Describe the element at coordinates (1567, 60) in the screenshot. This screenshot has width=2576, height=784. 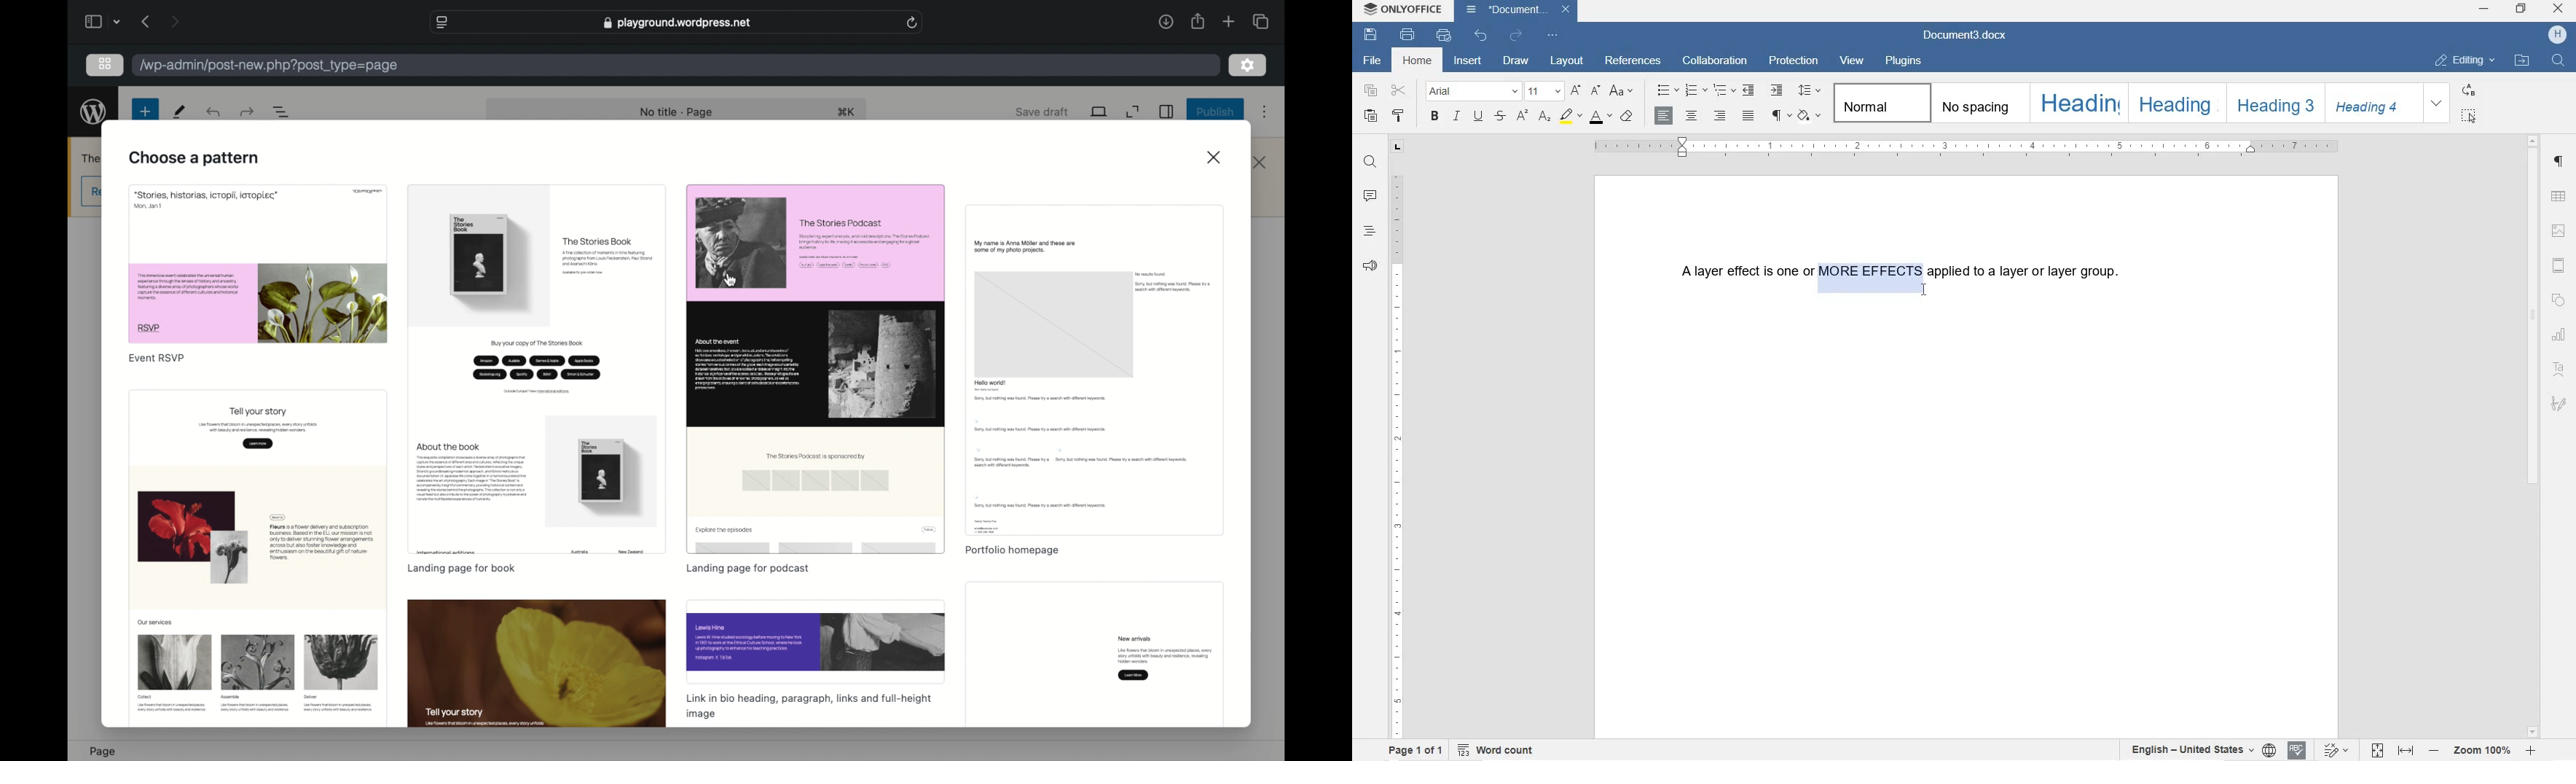
I see `LAYOUT` at that location.